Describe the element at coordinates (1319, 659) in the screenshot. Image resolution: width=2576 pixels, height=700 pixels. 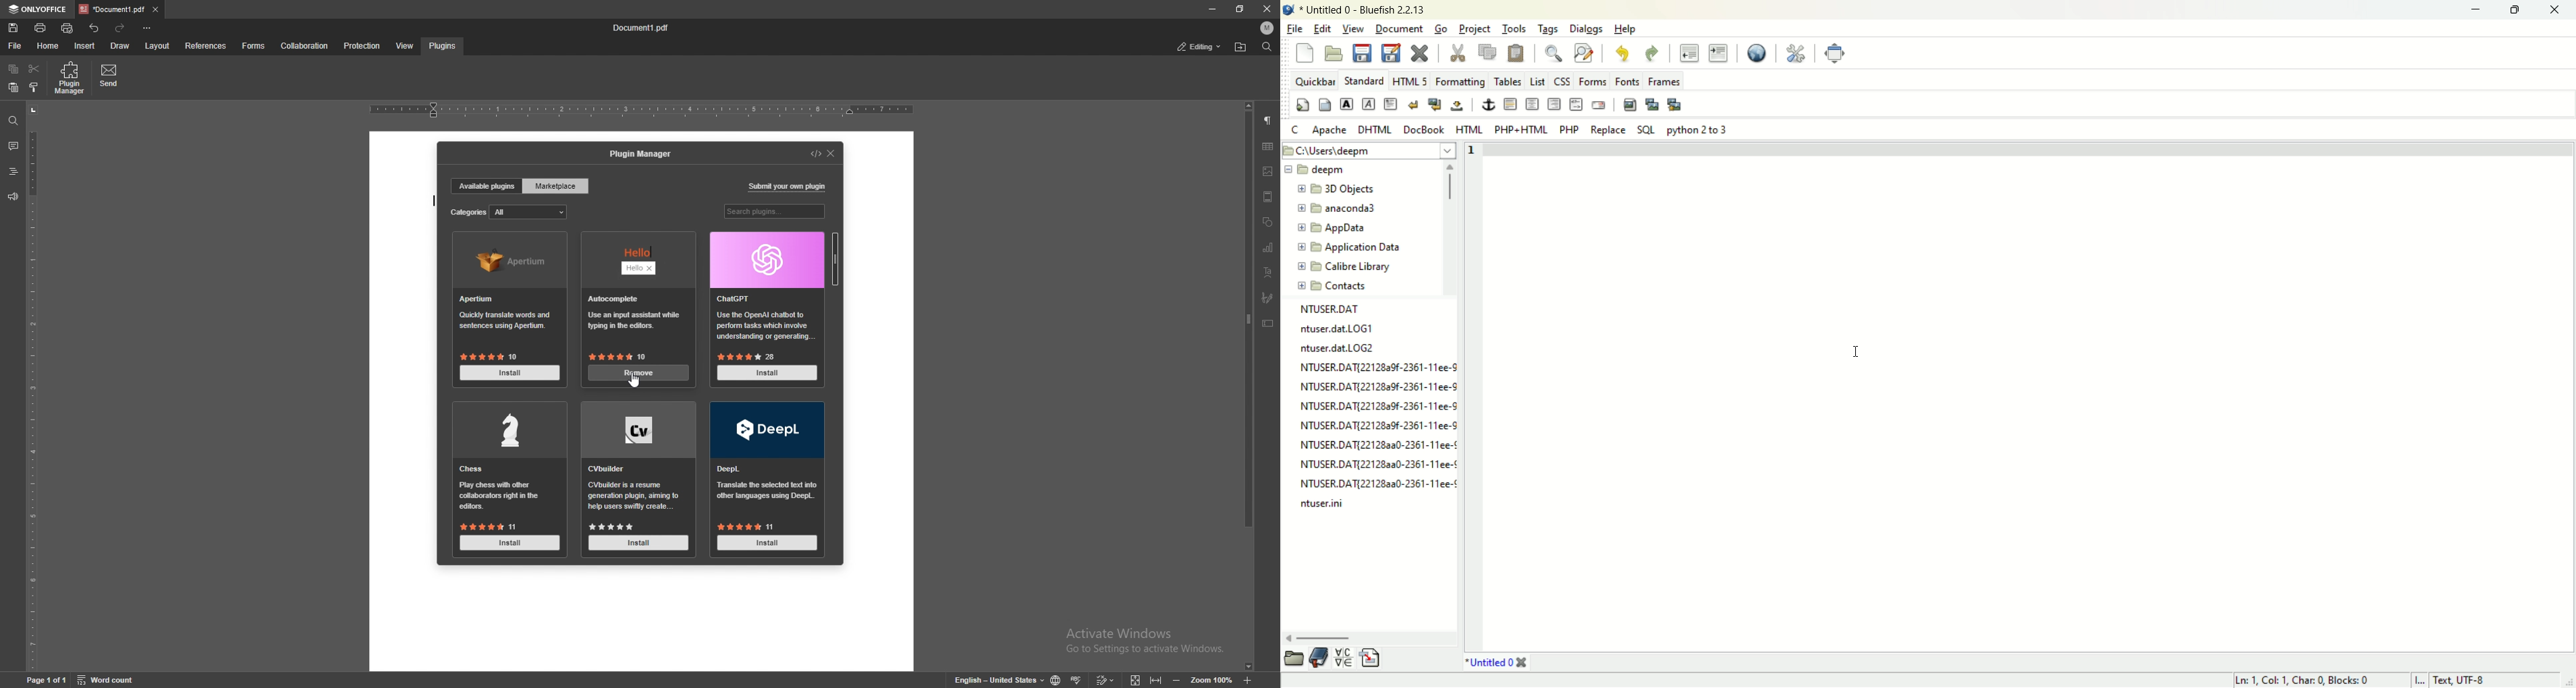
I see `bookmark` at that location.